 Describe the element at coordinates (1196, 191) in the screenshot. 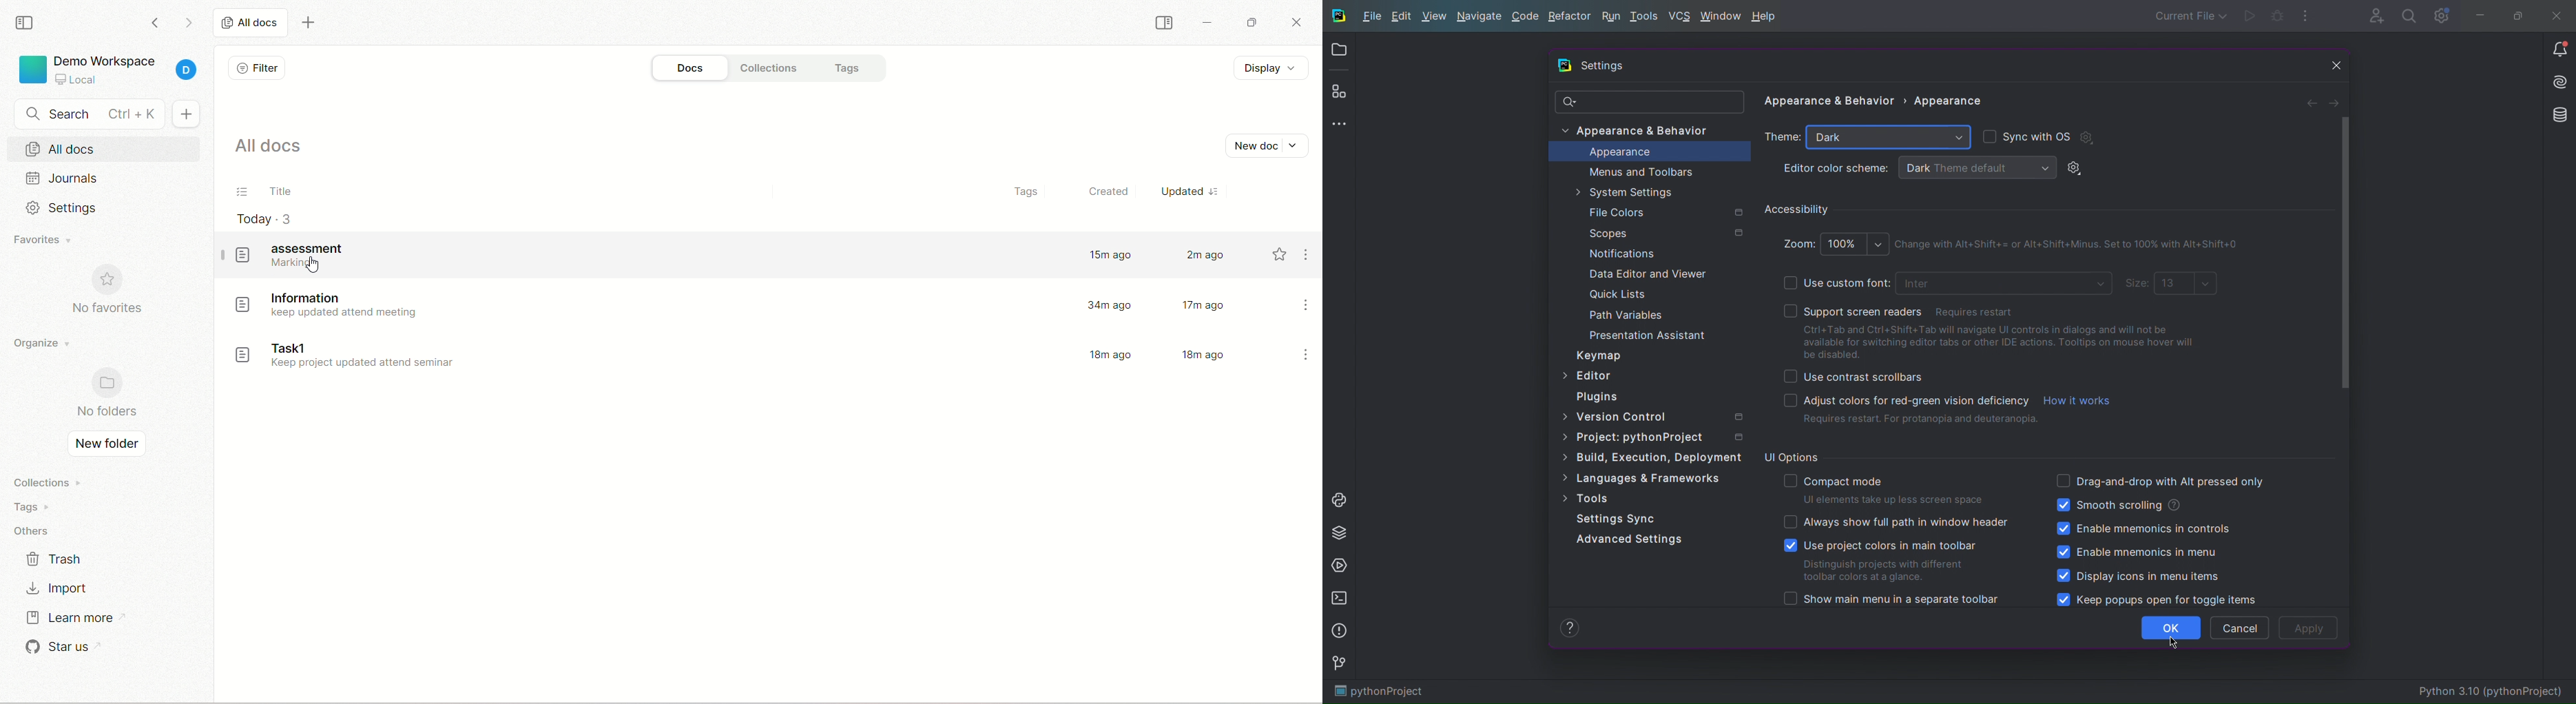

I see `updated` at that location.